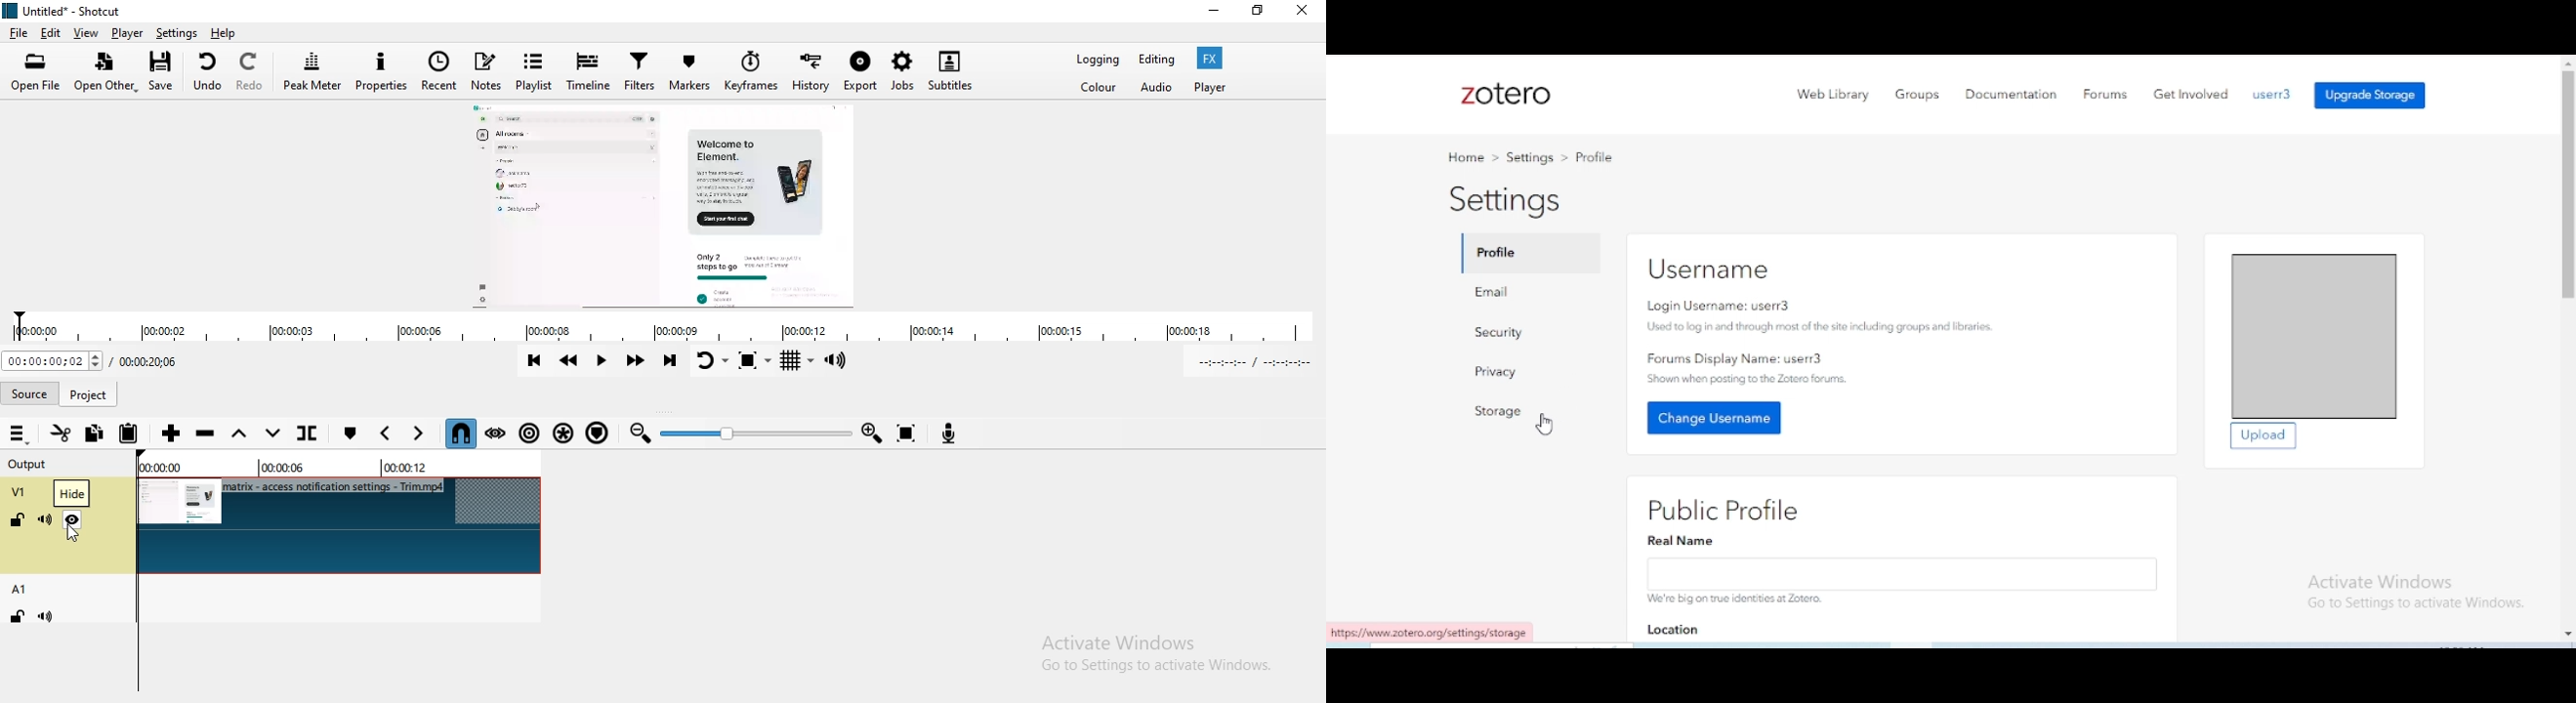 Image resolution: width=2576 pixels, height=728 pixels. I want to click on settings, so click(1507, 202).